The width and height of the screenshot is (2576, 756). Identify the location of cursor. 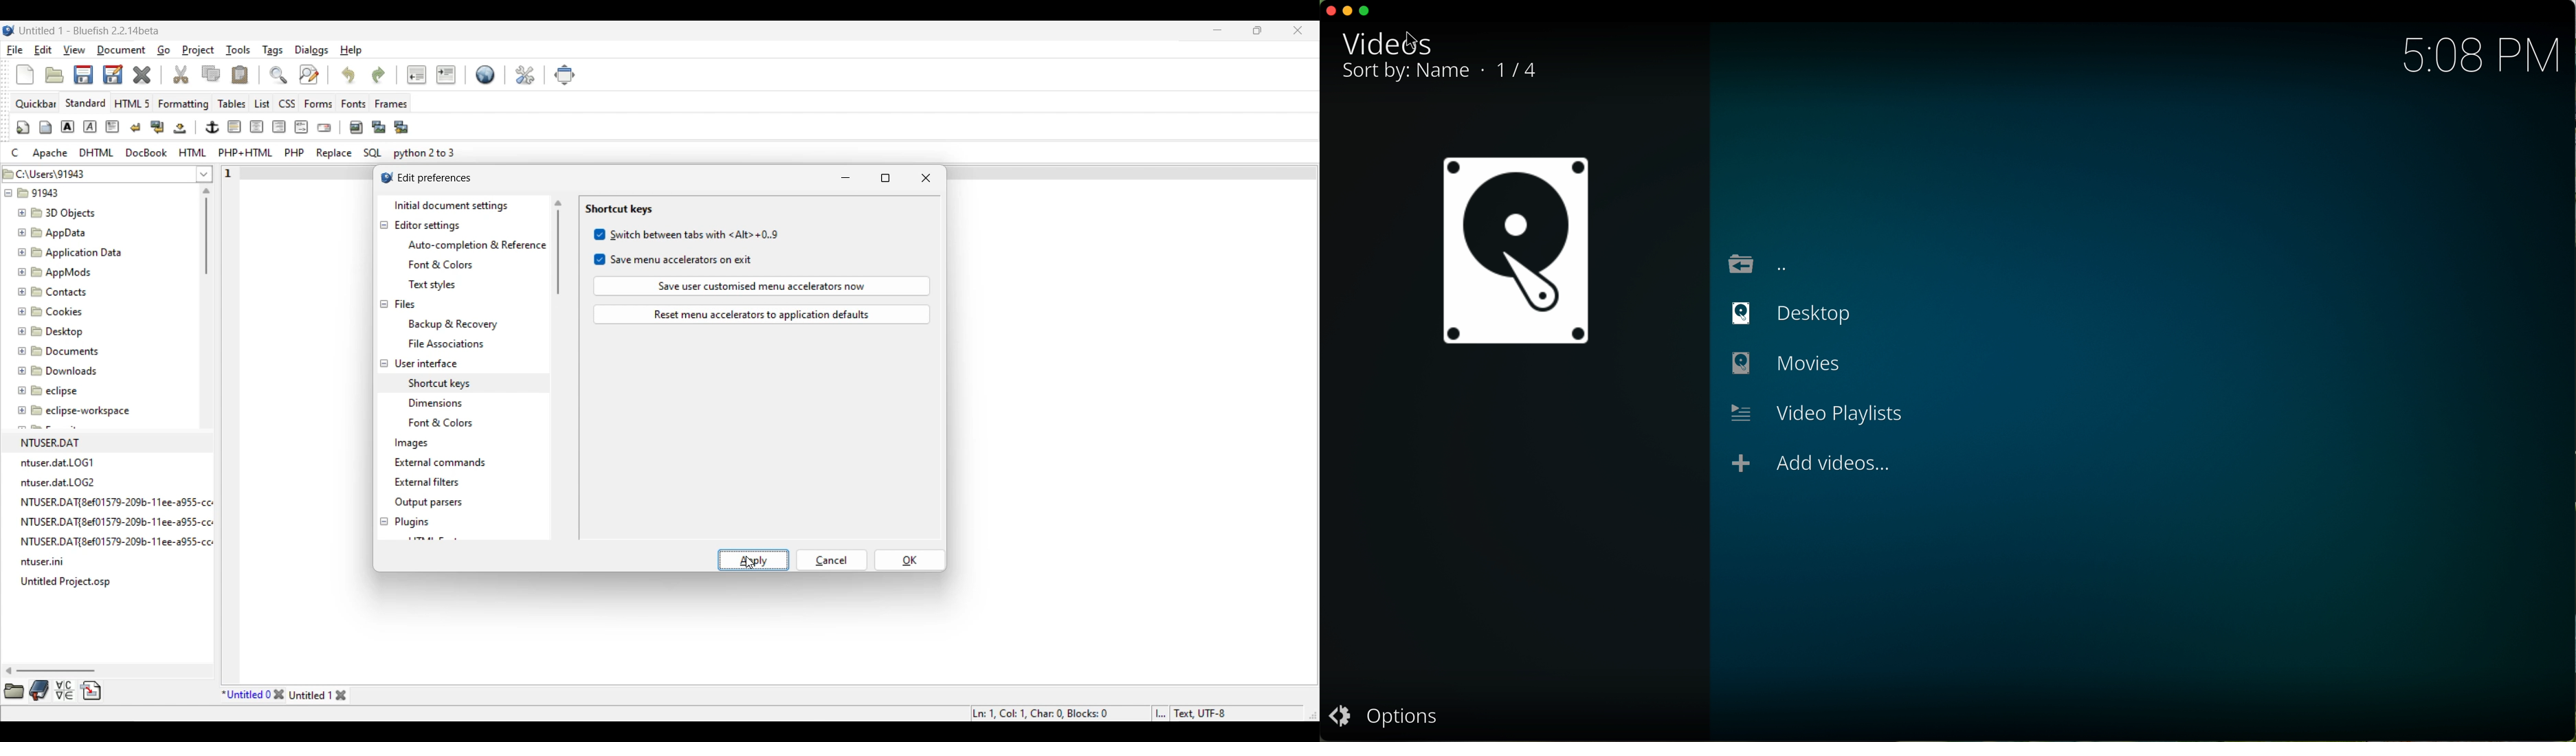
(1411, 40).